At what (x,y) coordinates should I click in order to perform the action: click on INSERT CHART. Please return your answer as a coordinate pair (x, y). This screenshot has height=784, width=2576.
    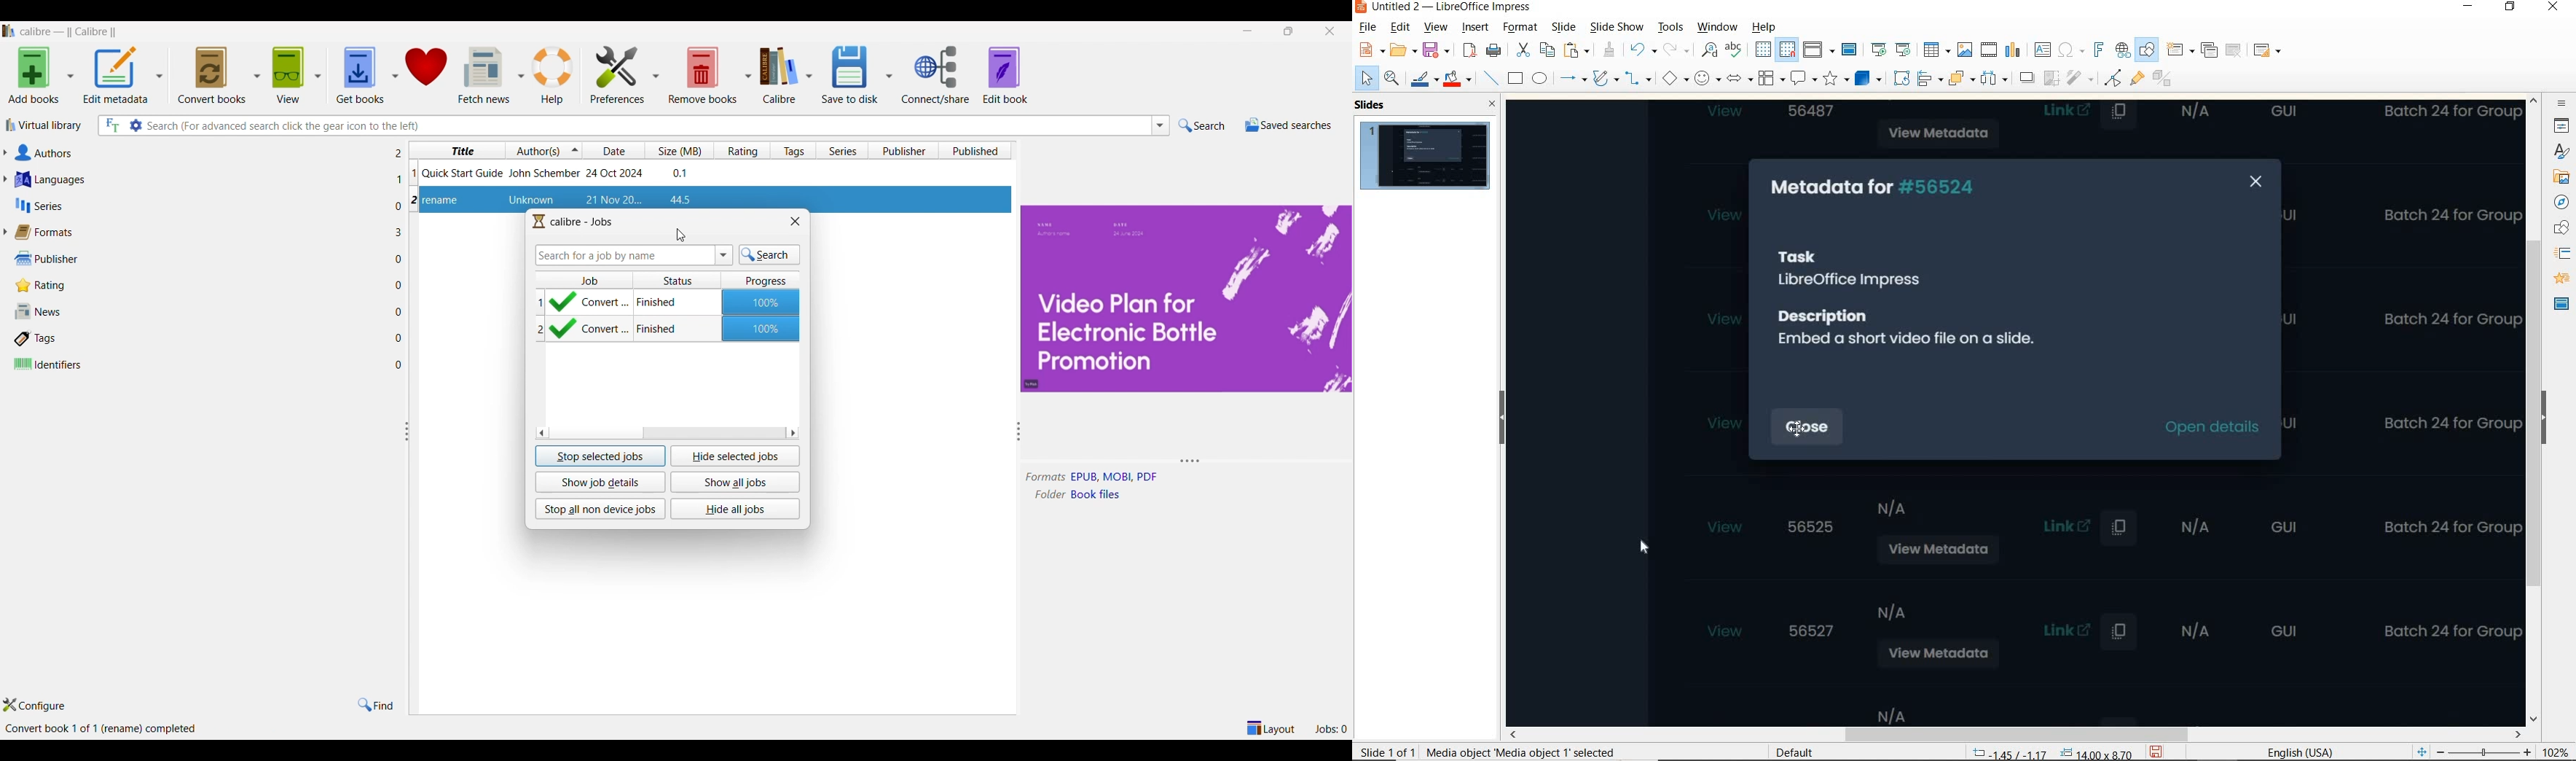
    Looking at the image, I should click on (2014, 50).